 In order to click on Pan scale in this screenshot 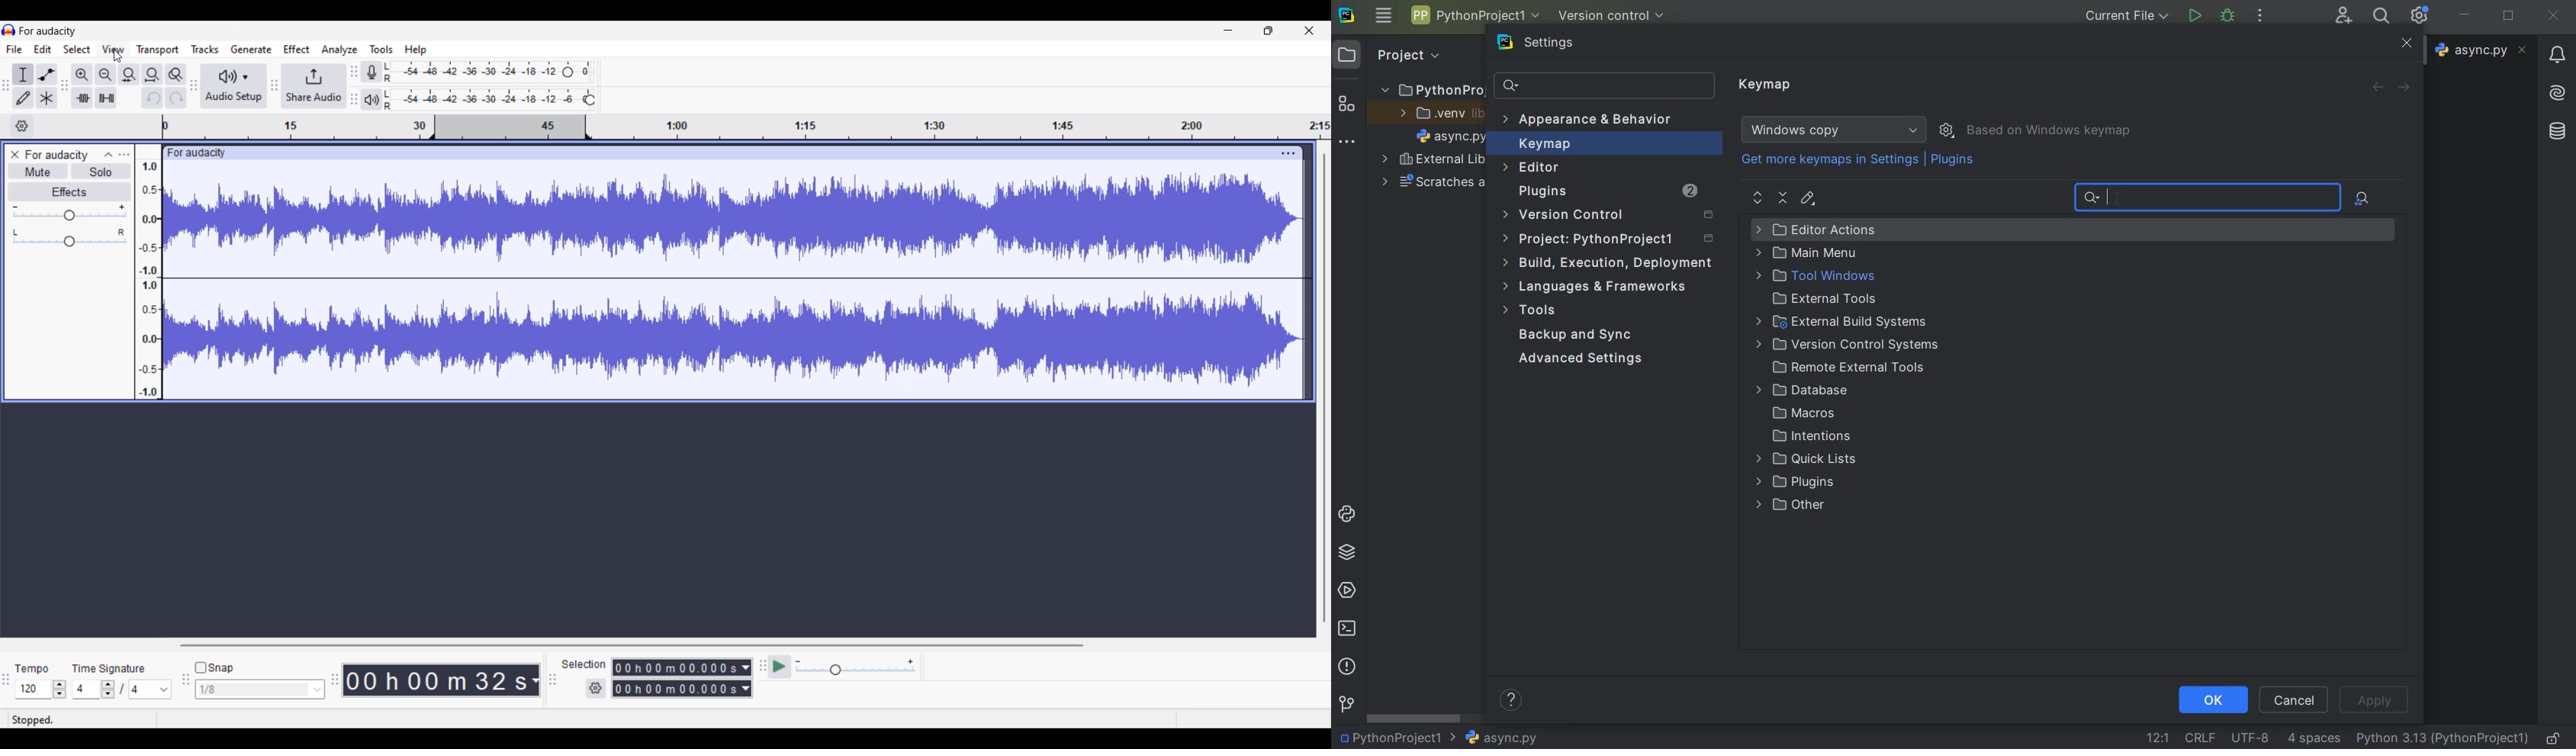, I will do `click(69, 237)`.